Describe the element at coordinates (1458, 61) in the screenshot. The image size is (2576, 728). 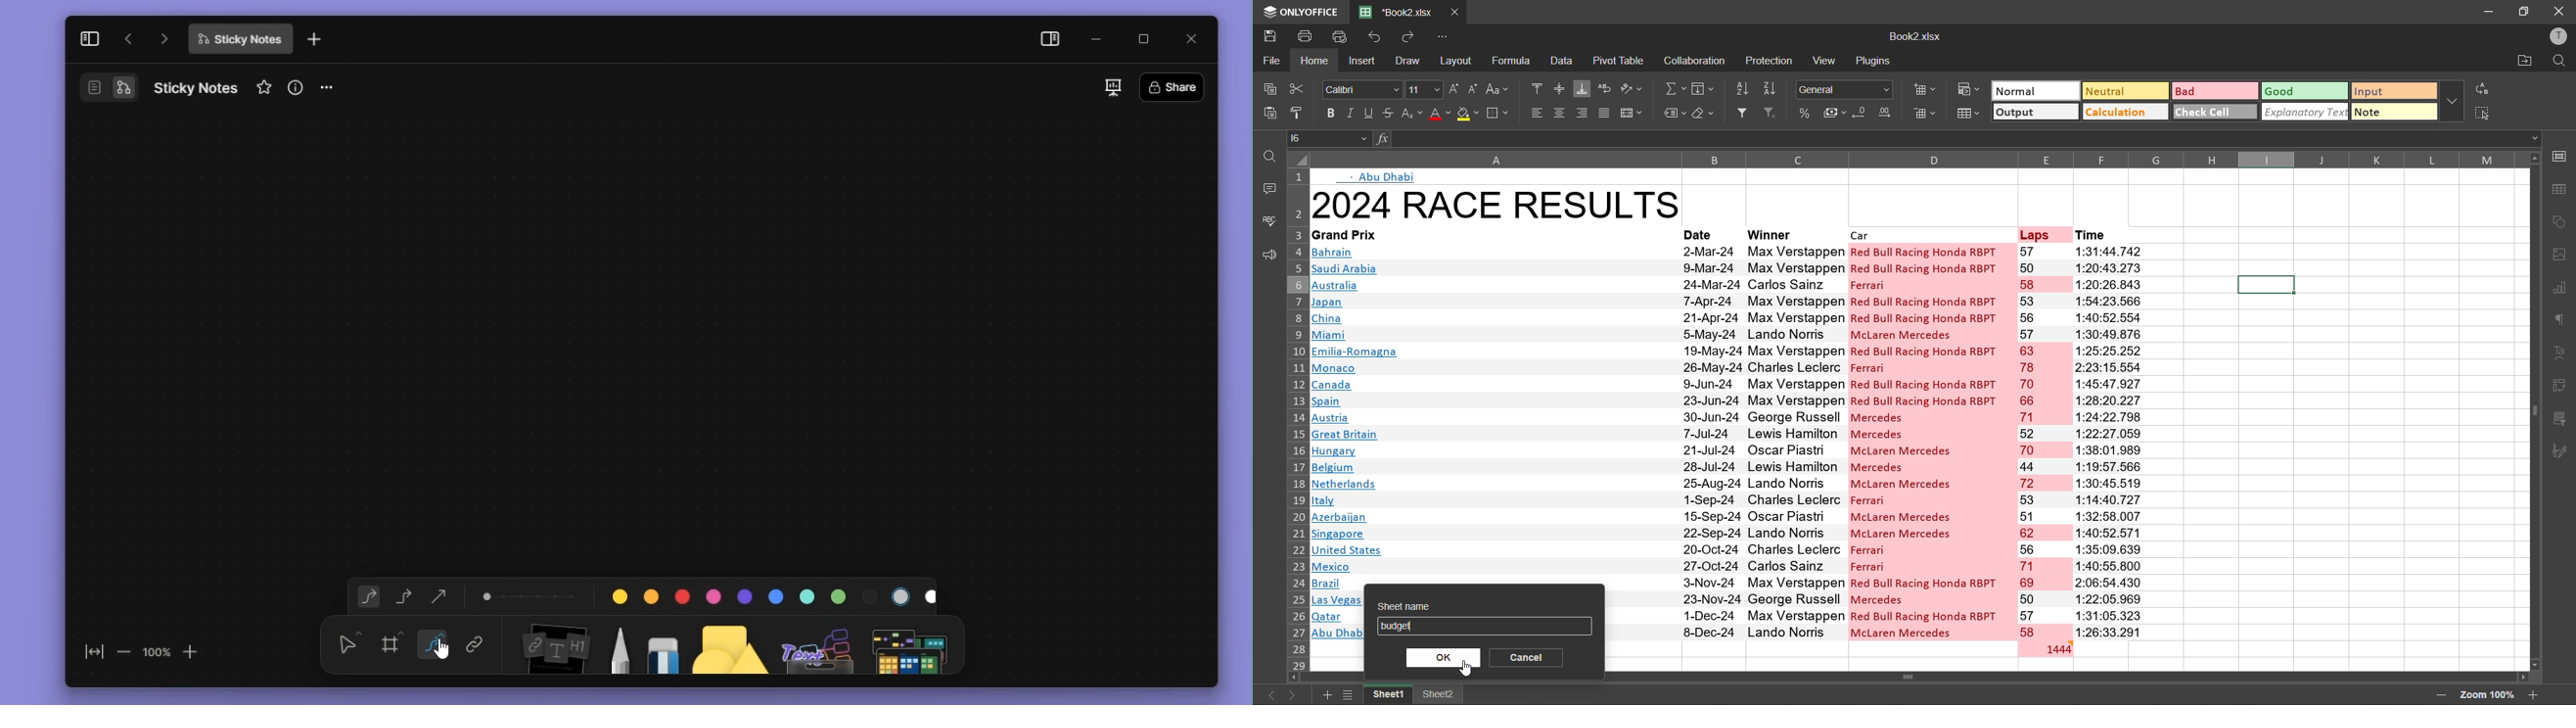
I see `layout` at that location.